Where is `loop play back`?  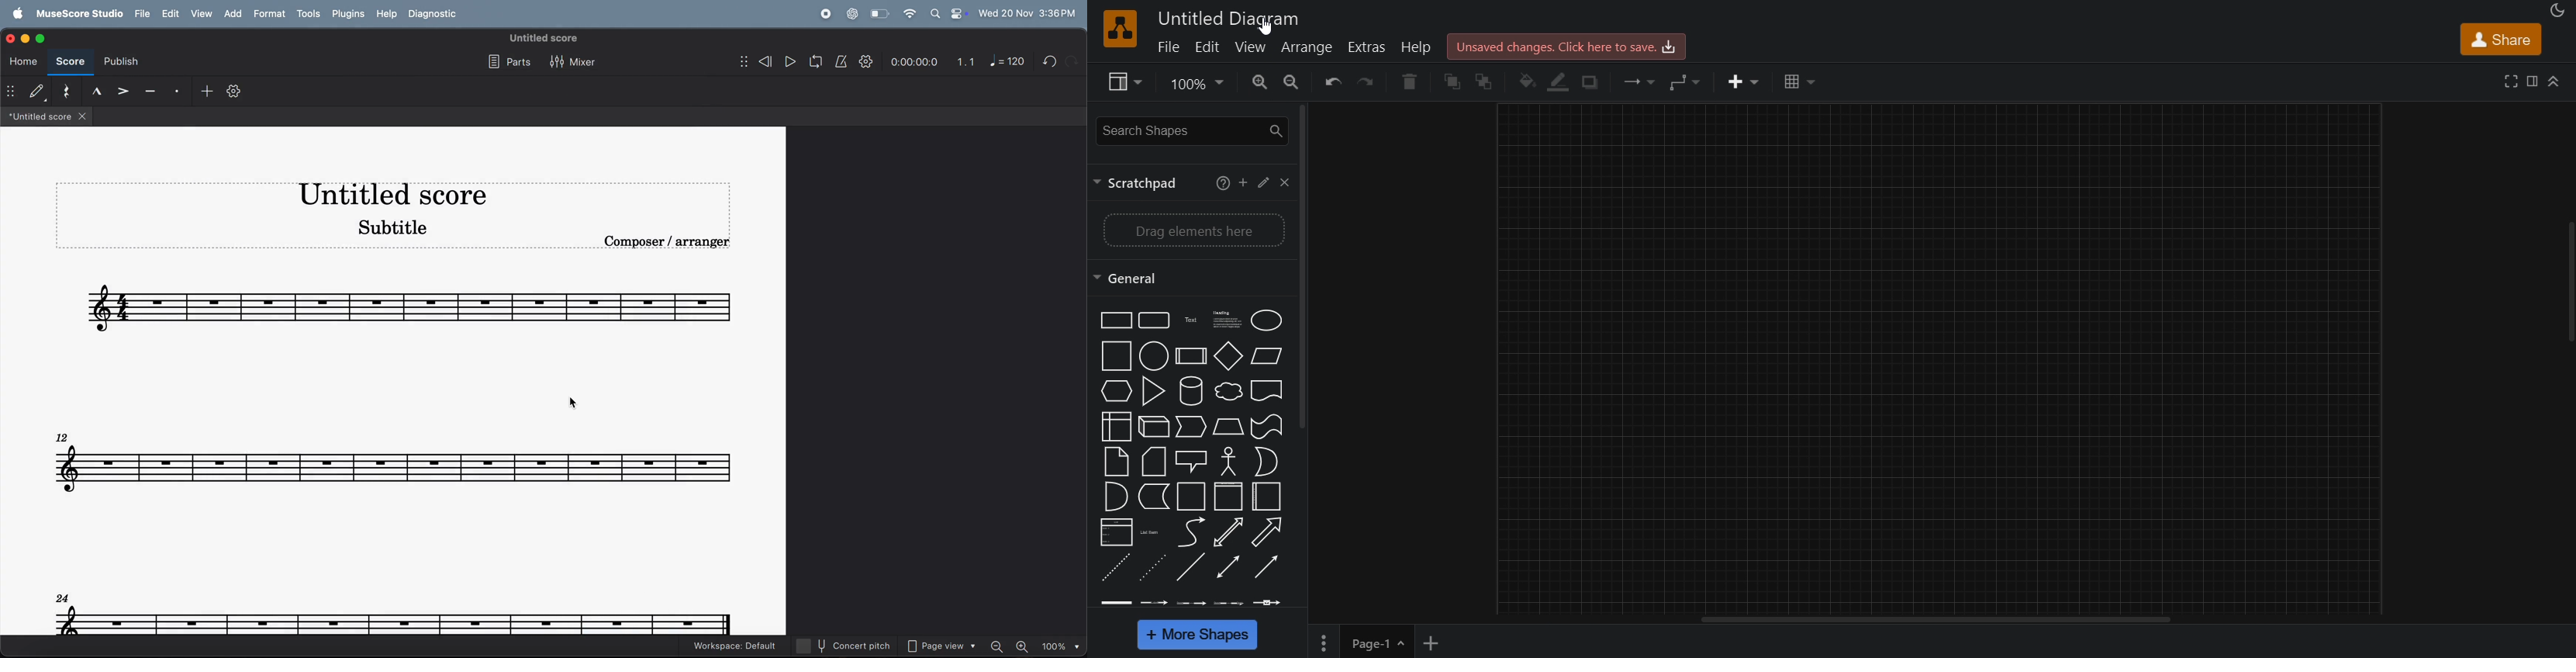
loop play back is located at coordinates (816, 62).